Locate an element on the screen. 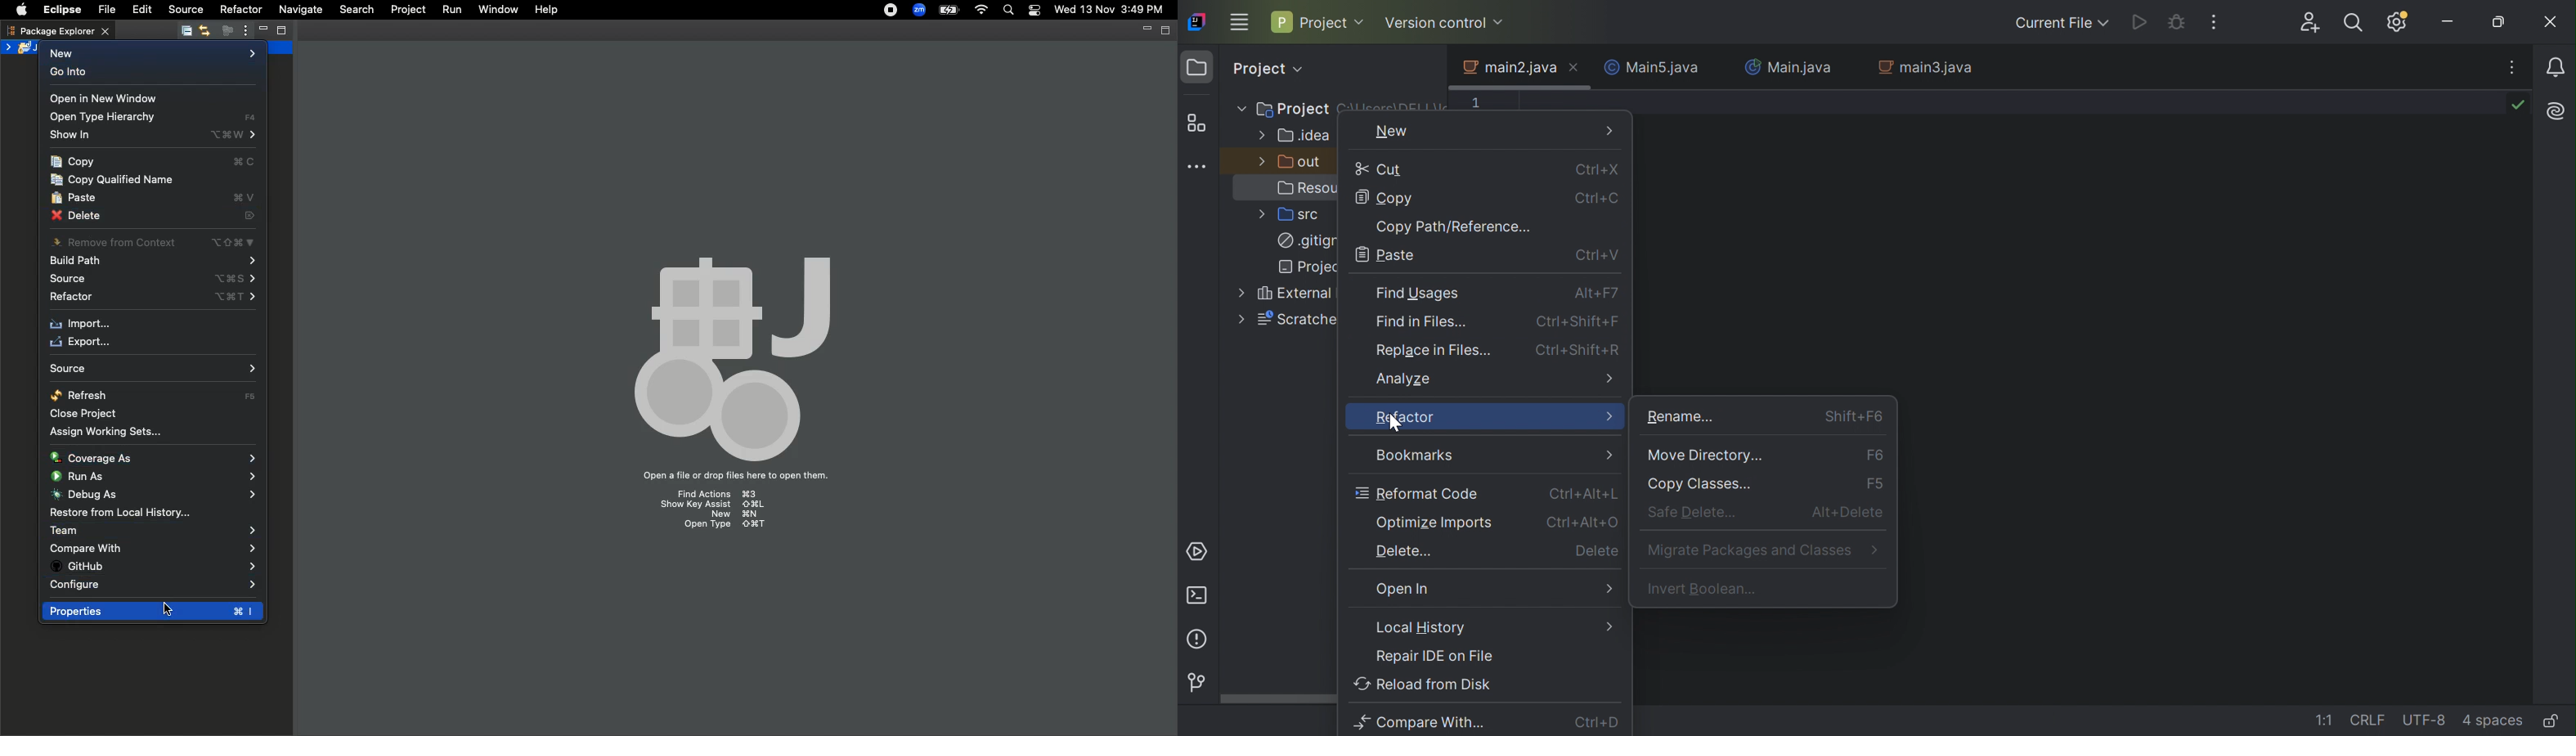  Help is located at coordinates (545, 10).